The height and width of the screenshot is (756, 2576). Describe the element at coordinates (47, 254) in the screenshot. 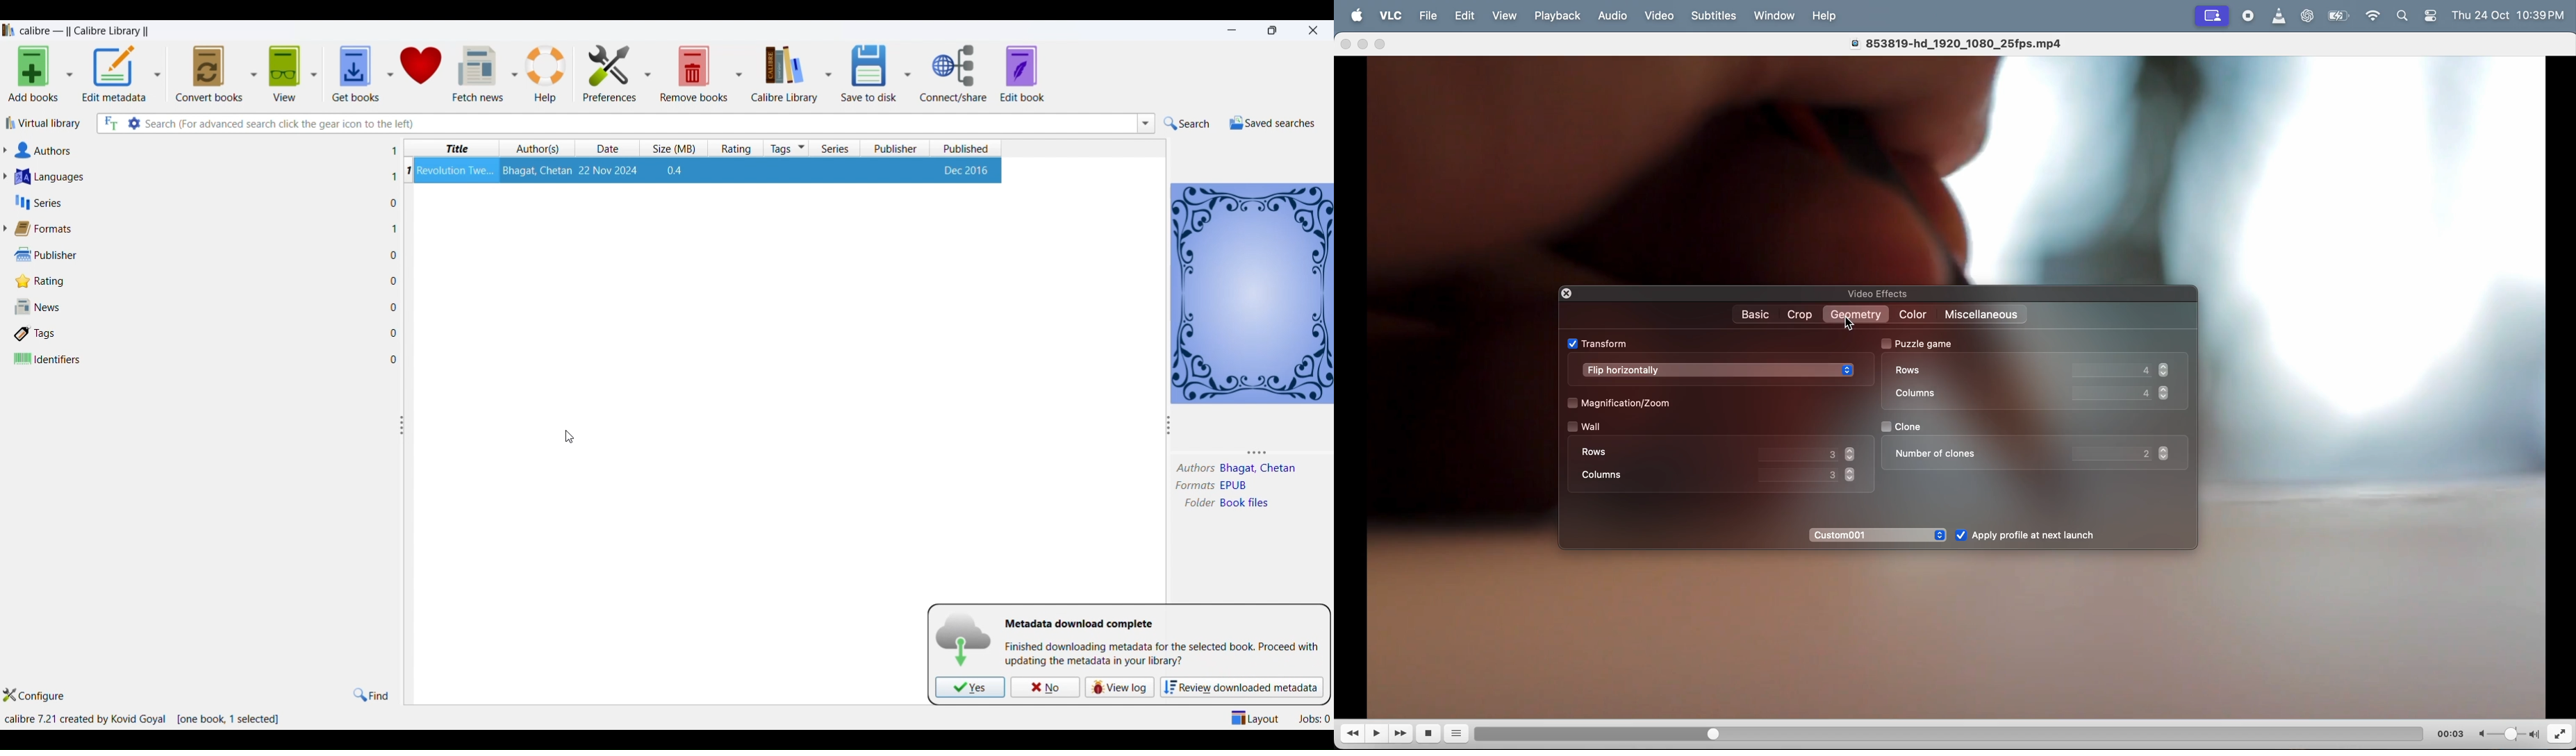

I see `publisher and number of publishers` at that location.